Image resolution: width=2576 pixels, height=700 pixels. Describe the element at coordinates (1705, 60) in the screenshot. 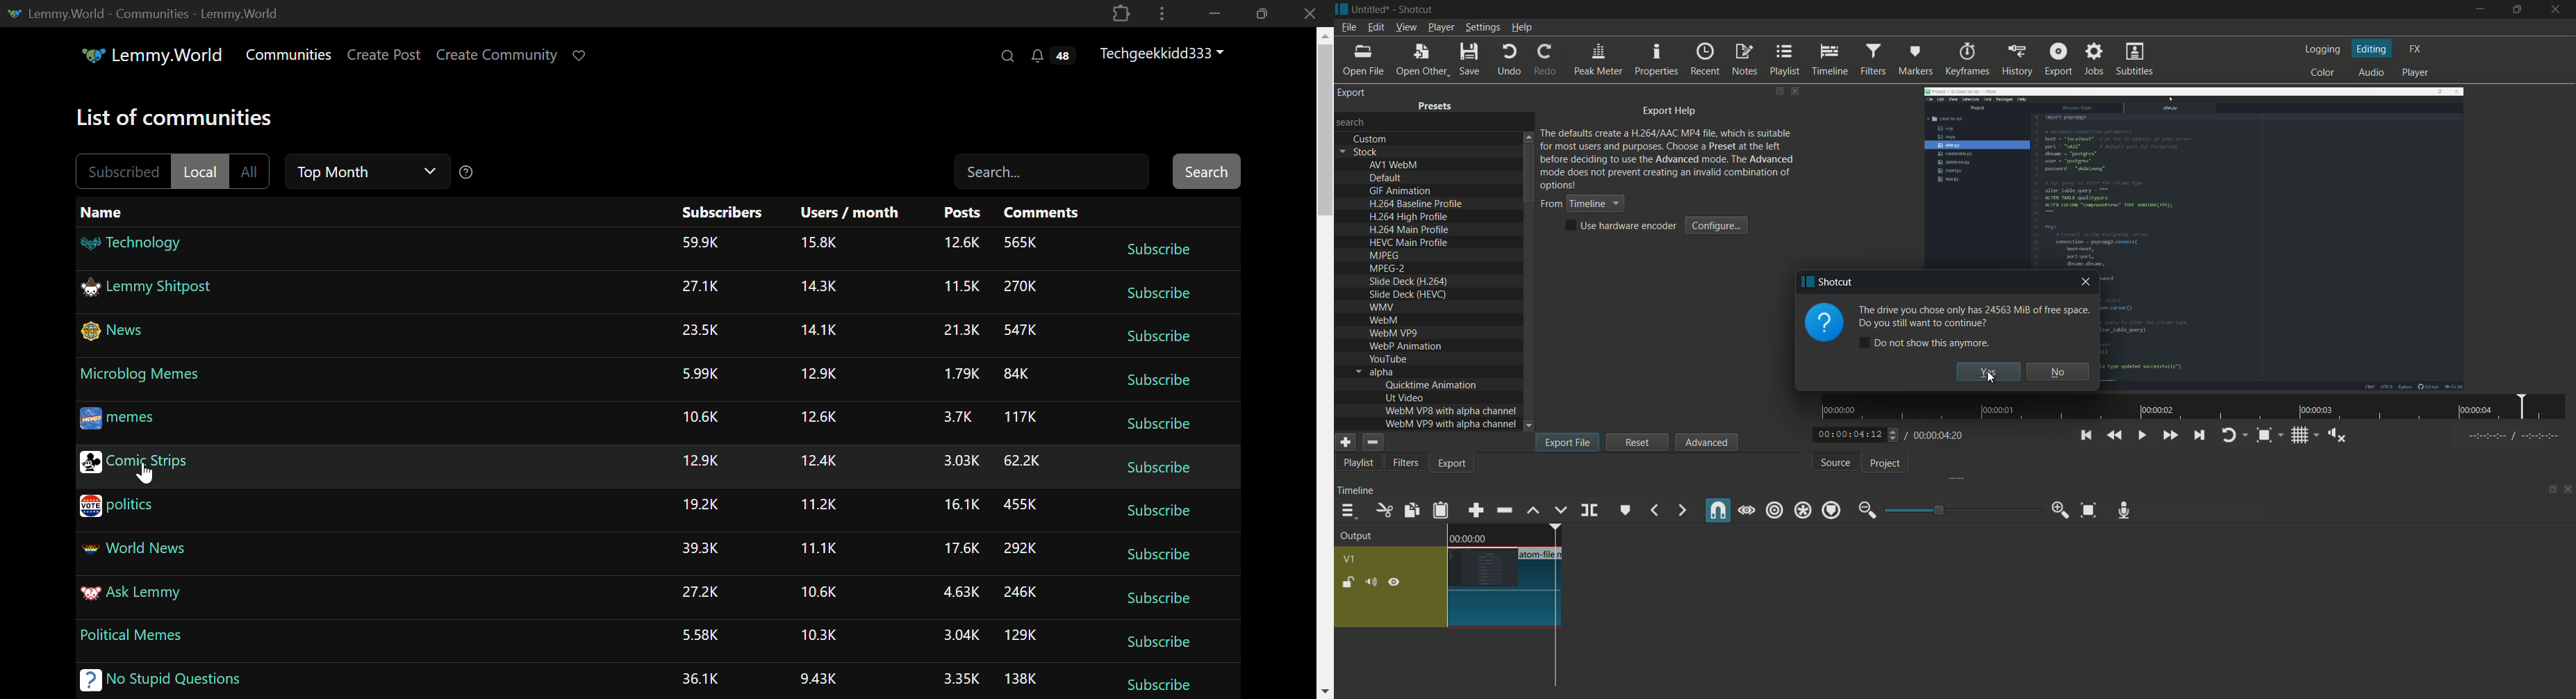

I see `recent` at that location.